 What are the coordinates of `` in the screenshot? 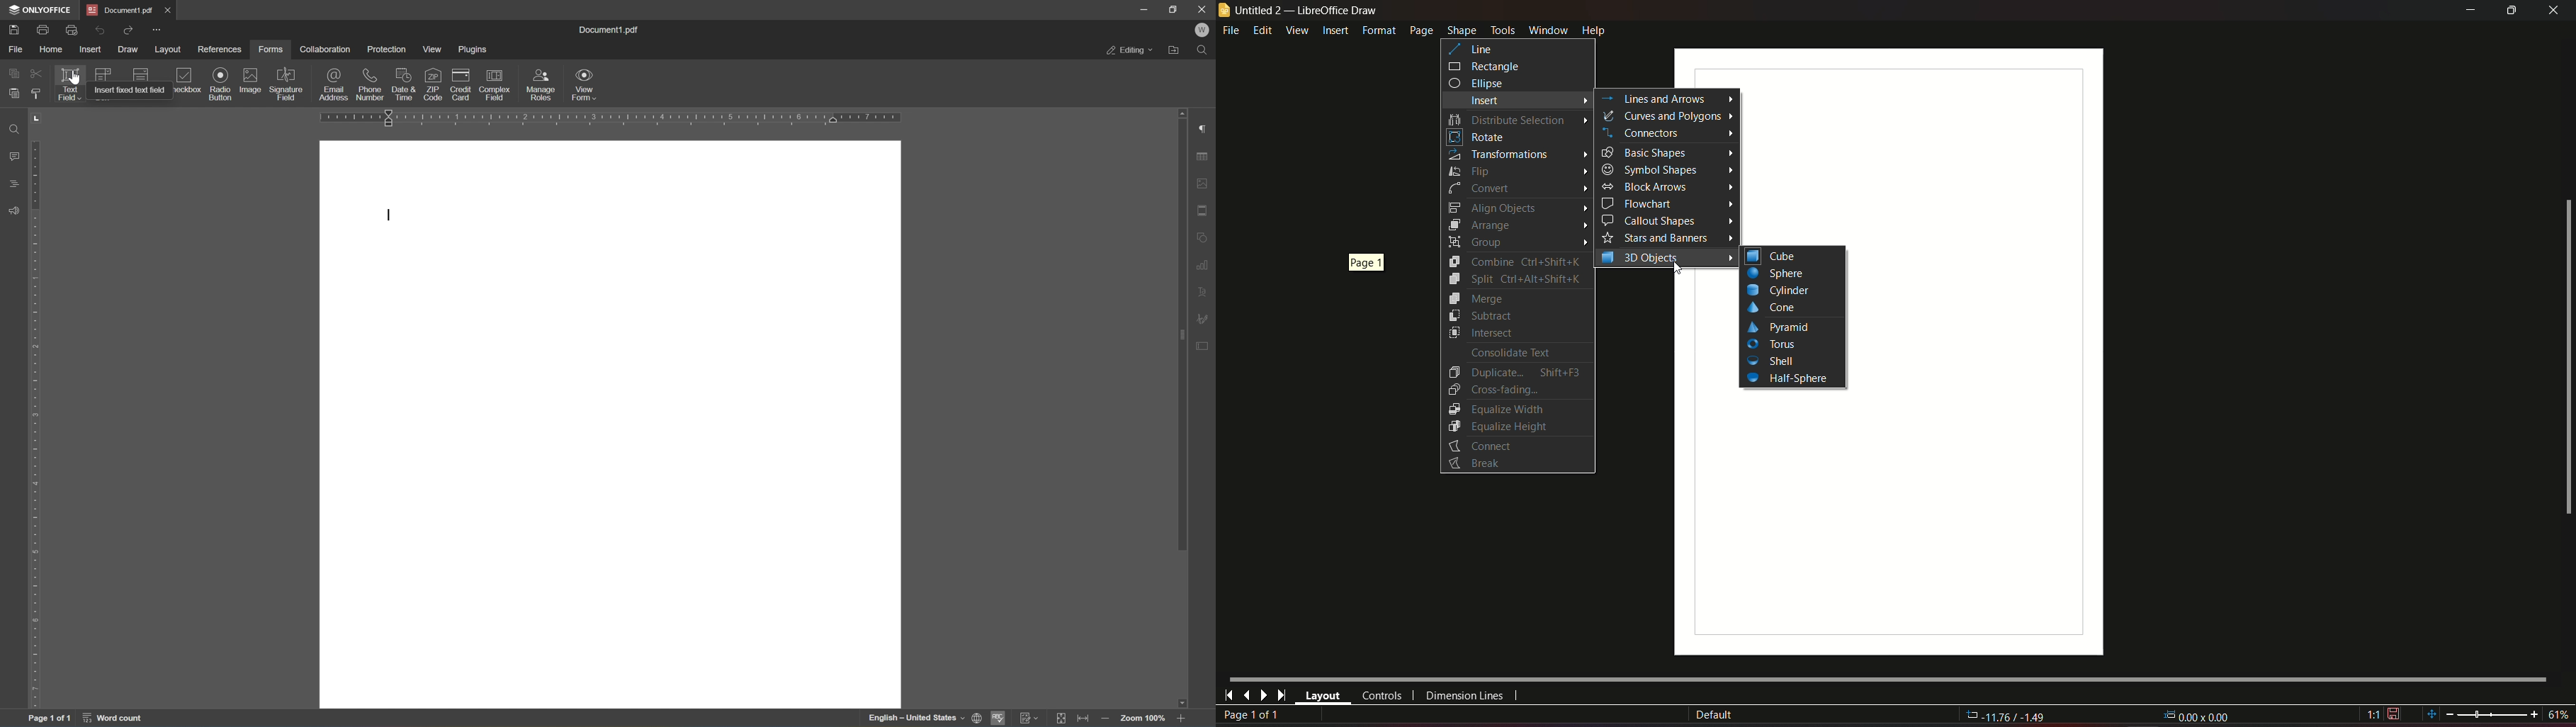 It's located at (1778, 274).